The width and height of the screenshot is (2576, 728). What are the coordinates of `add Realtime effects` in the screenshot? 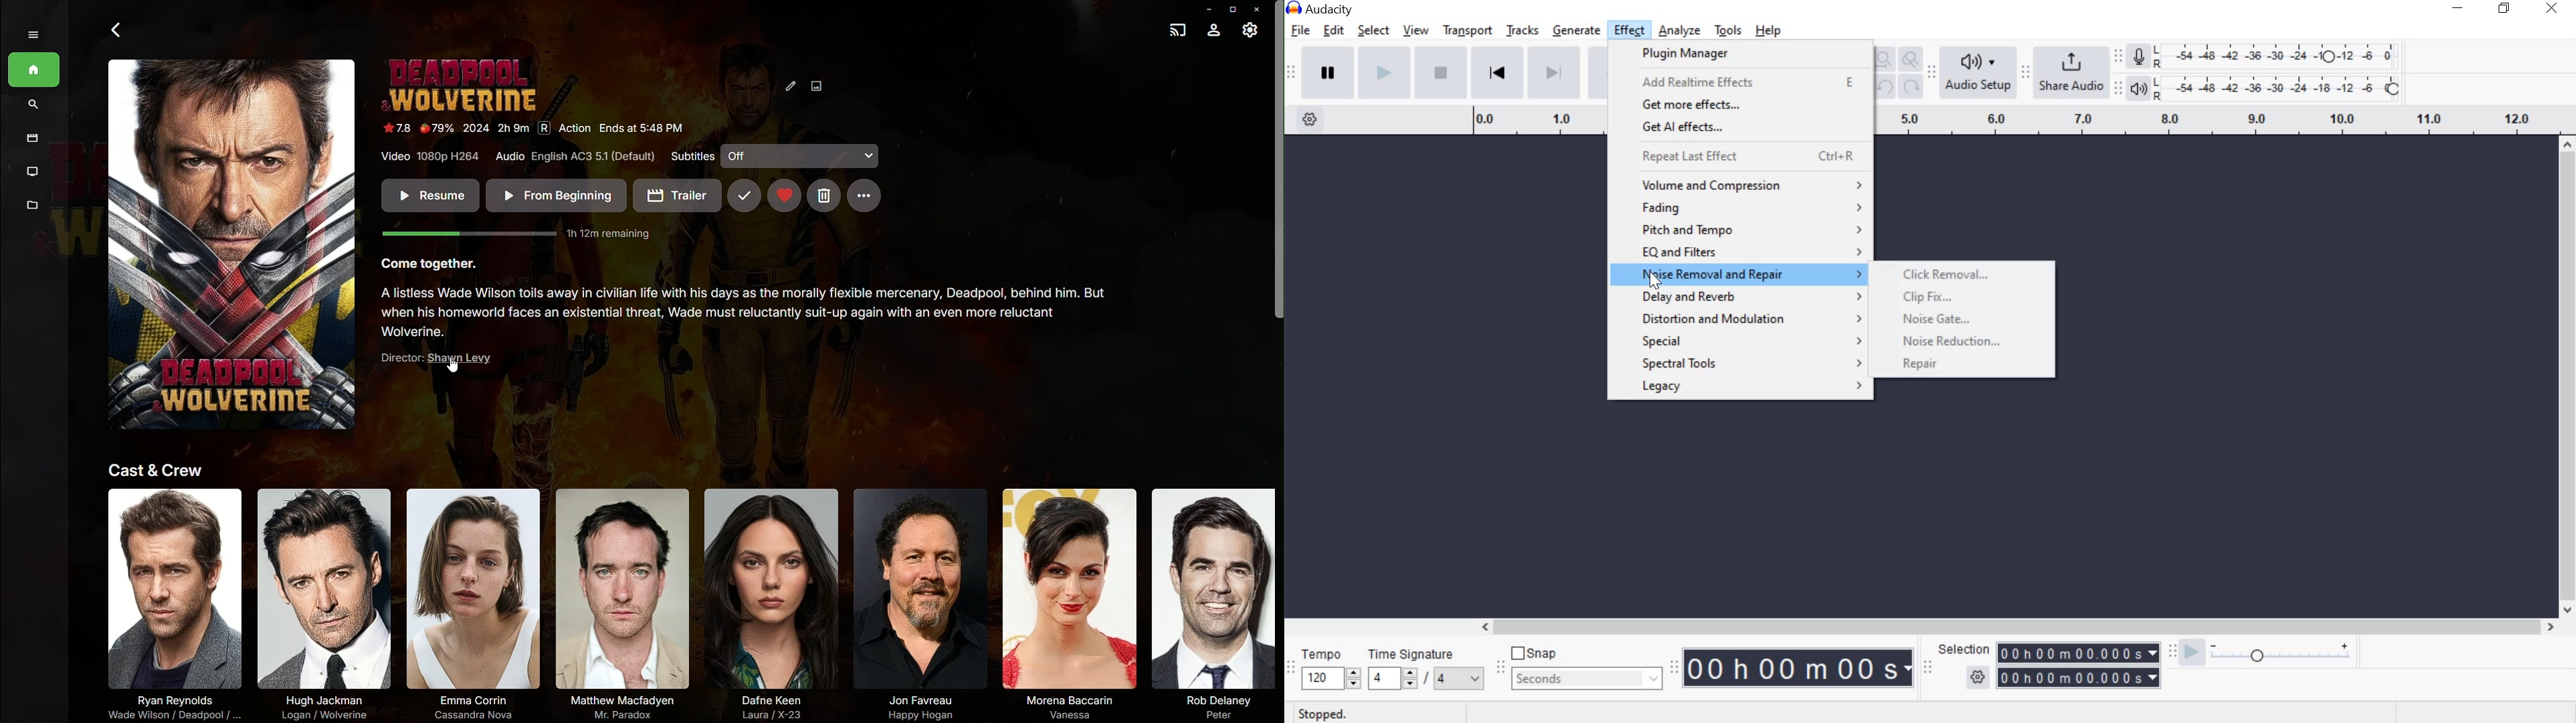 It's located at (1749, 81).